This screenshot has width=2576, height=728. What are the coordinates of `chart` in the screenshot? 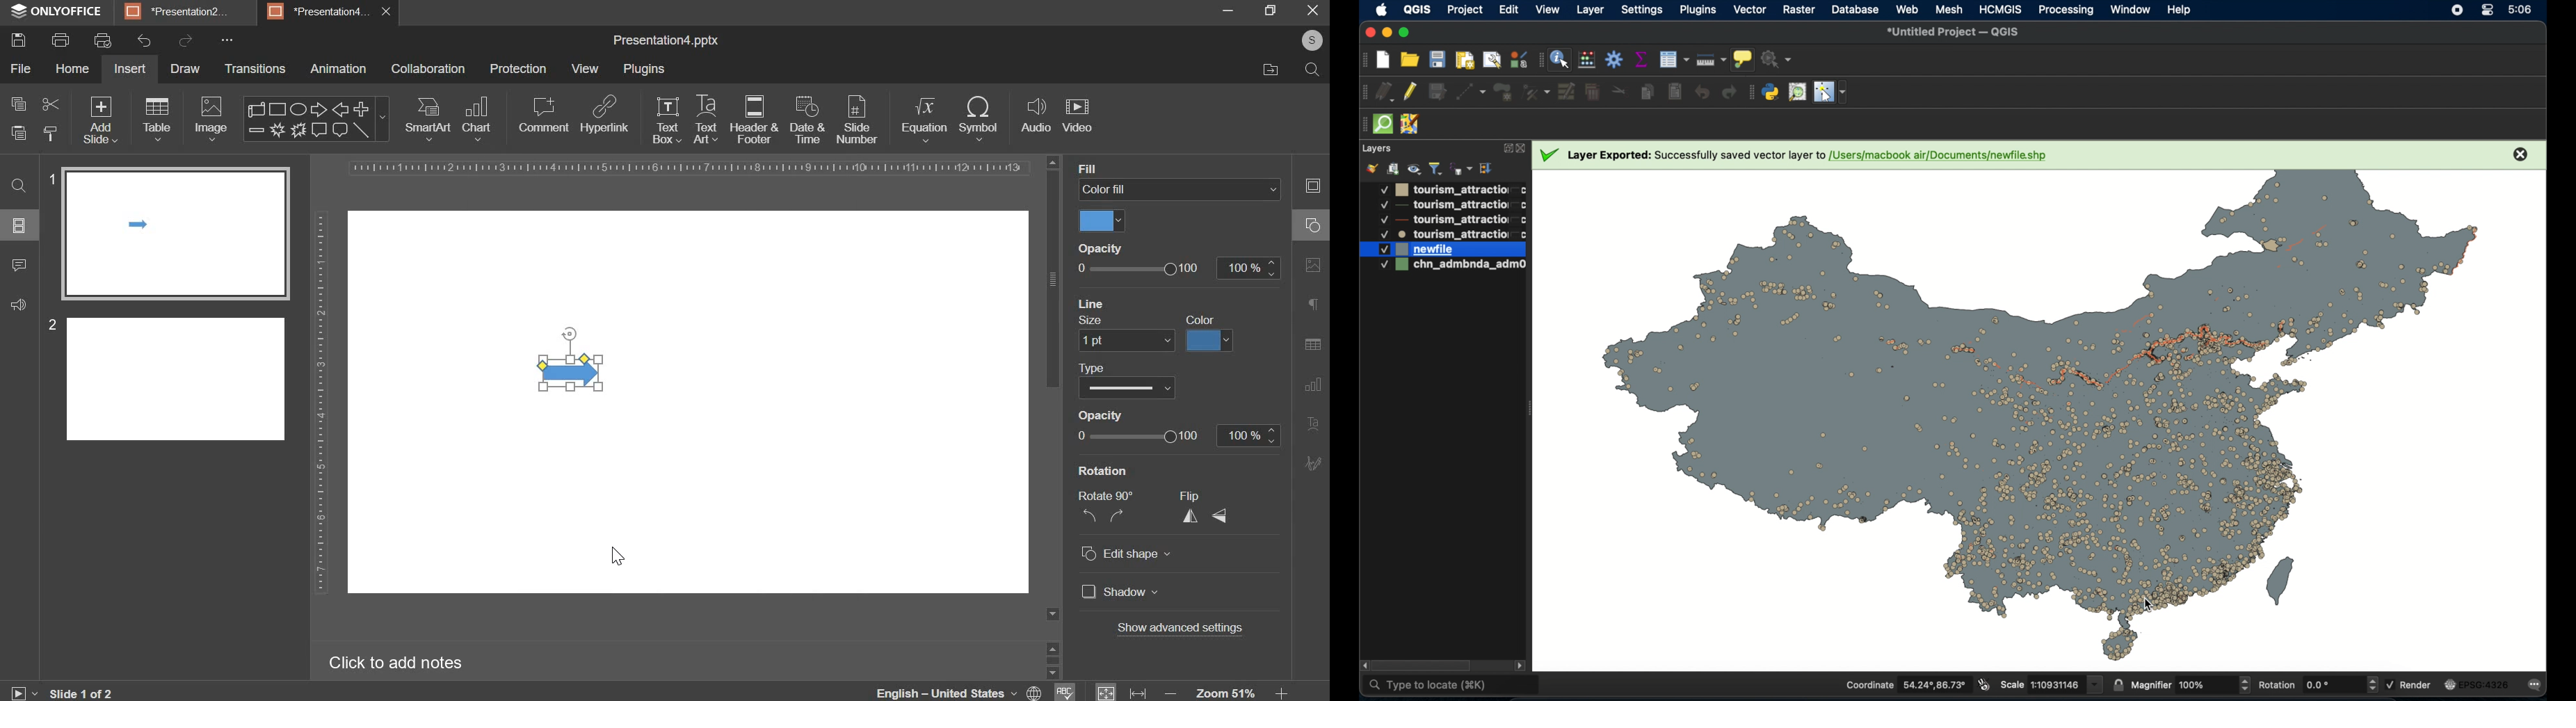 It's located at (476, 120).